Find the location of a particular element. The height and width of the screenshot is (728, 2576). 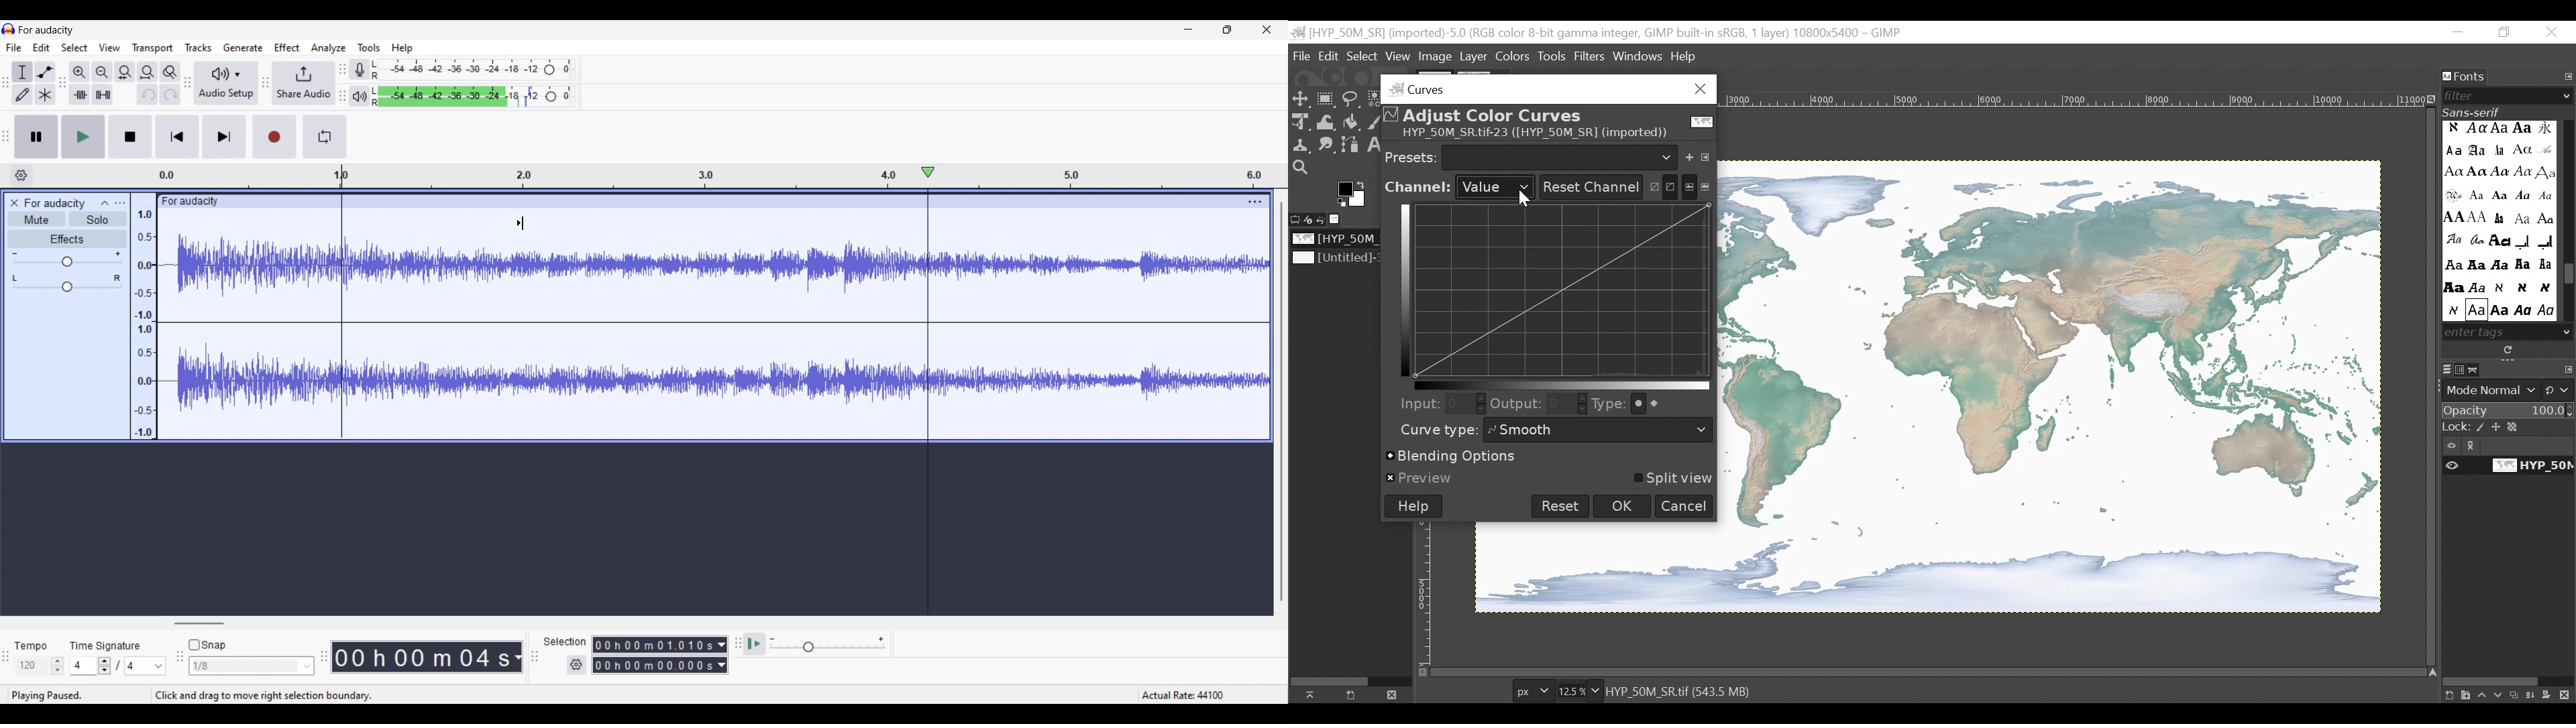

selection is located at coordinates (564, 641).